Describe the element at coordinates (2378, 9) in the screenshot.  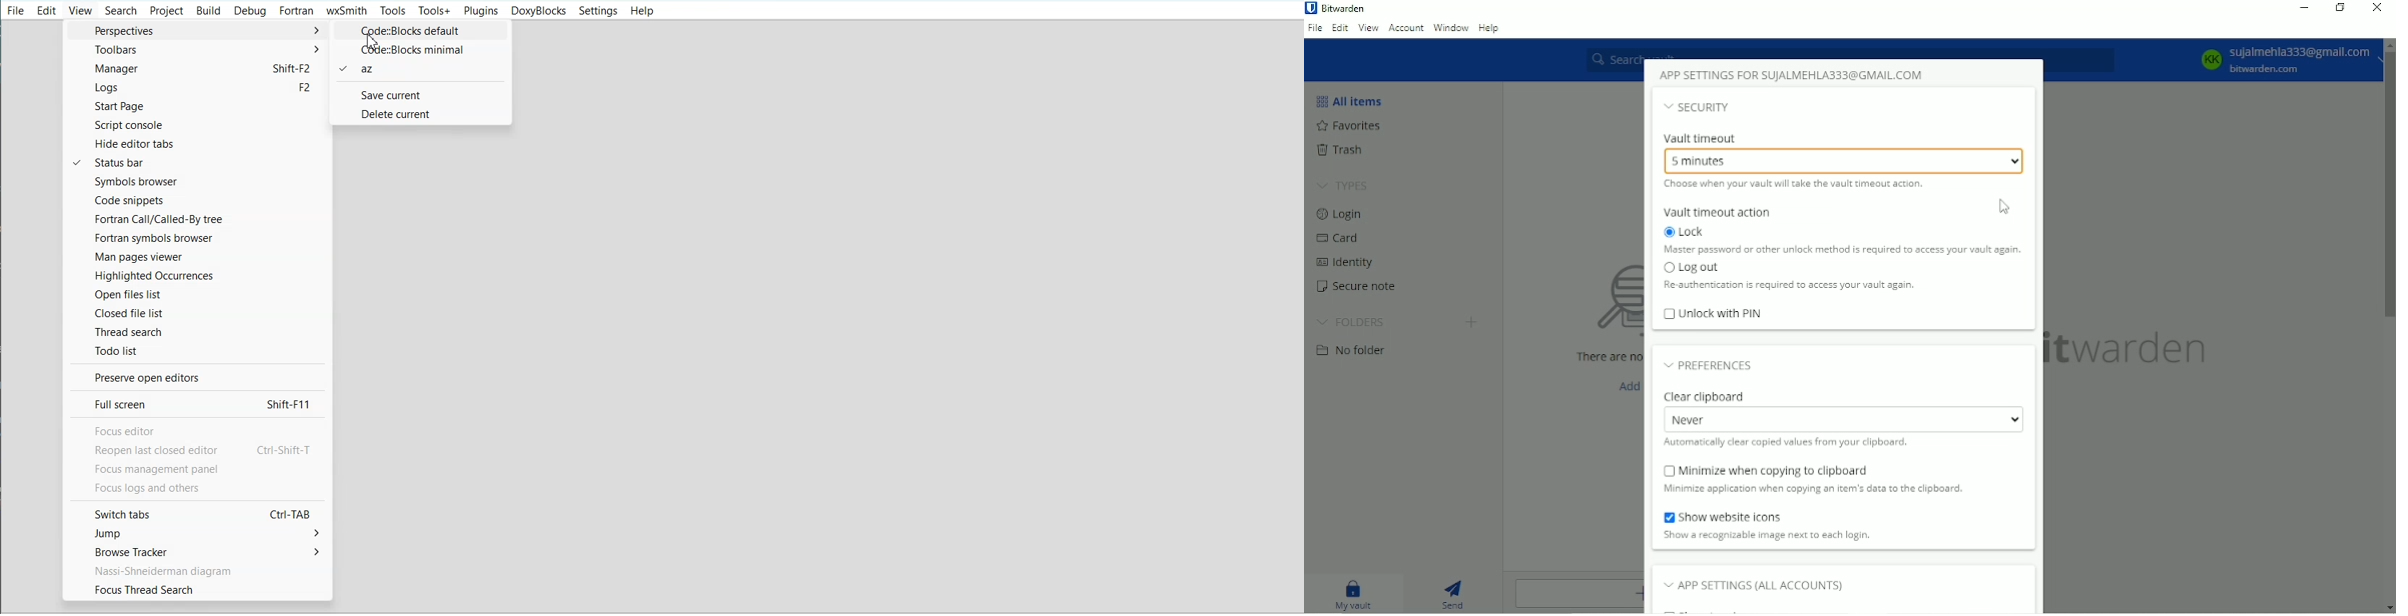
I see `Close` at that location.